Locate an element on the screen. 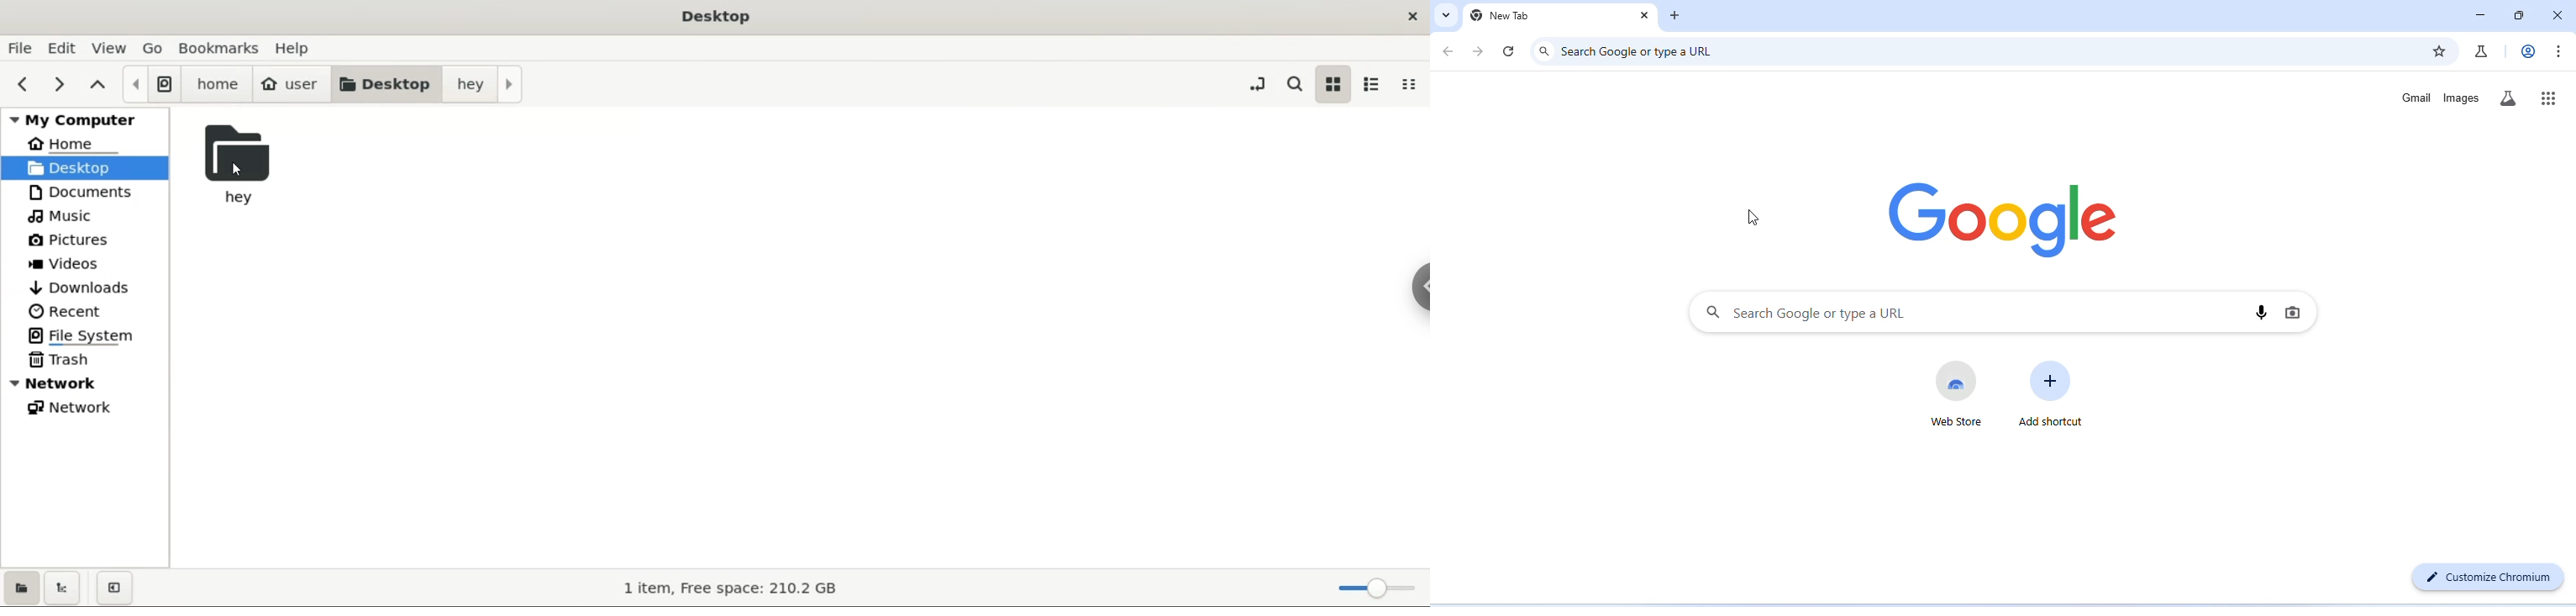  next is located at coordinates (61, 84).